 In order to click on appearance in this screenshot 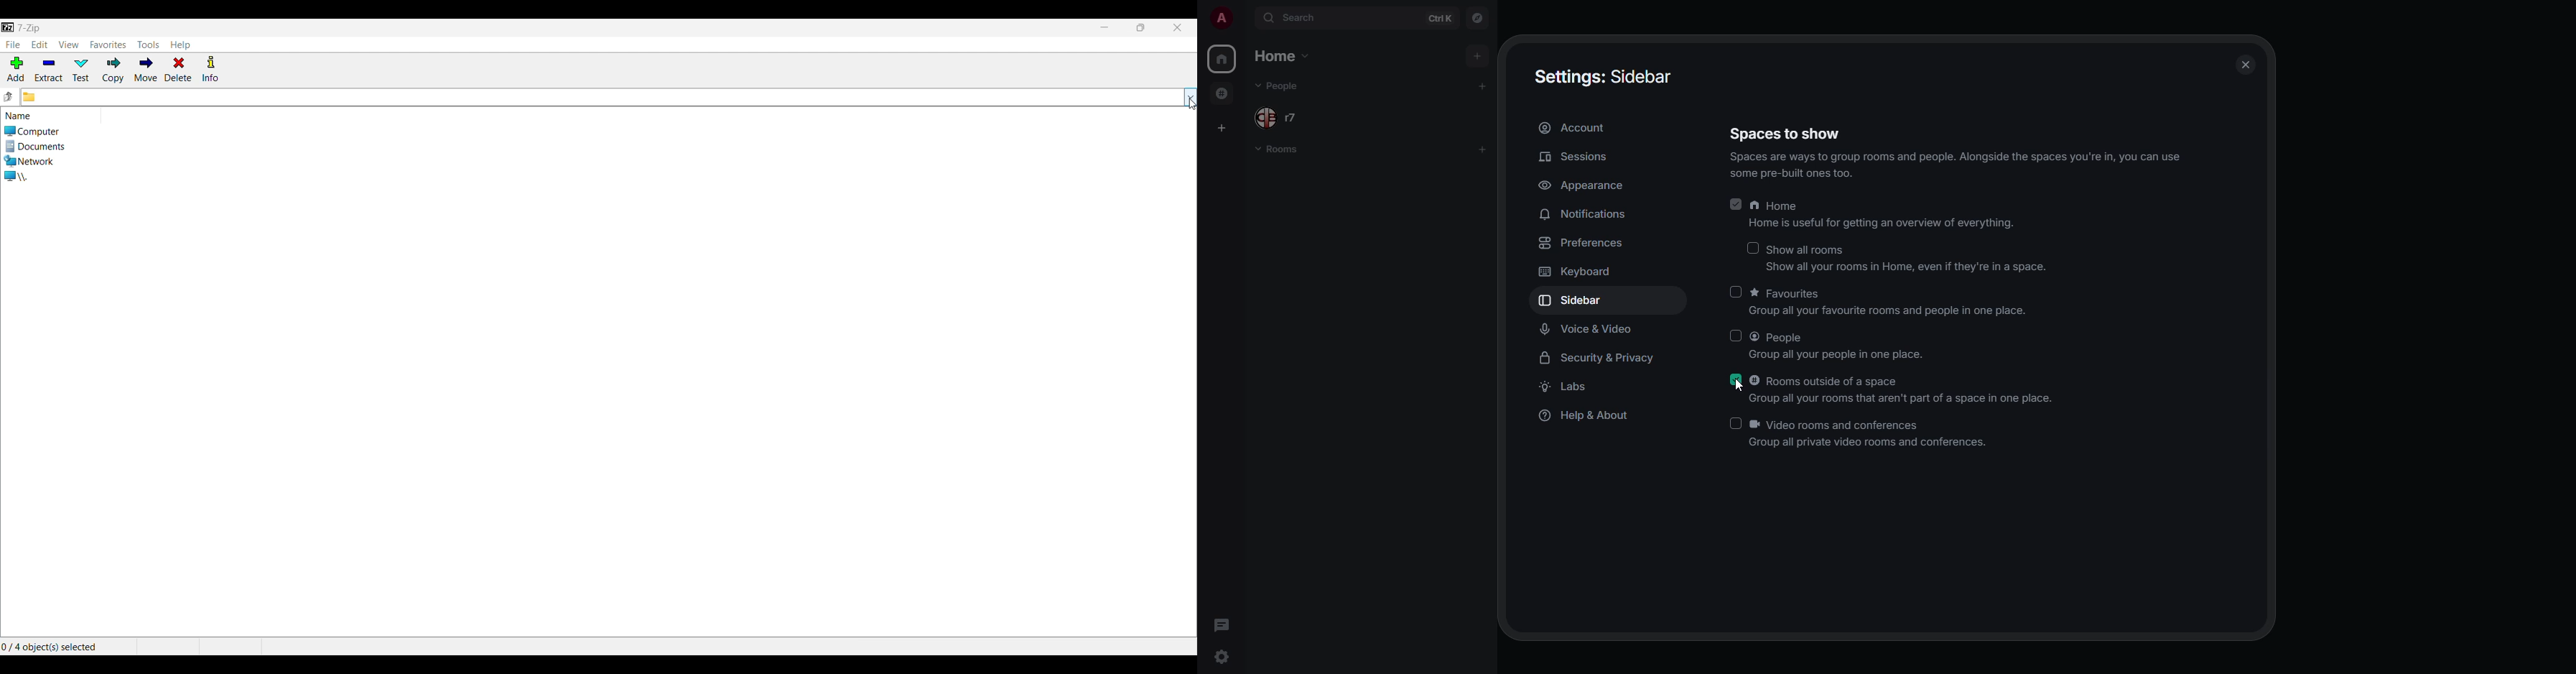, I will do `click(1588, 181)`.